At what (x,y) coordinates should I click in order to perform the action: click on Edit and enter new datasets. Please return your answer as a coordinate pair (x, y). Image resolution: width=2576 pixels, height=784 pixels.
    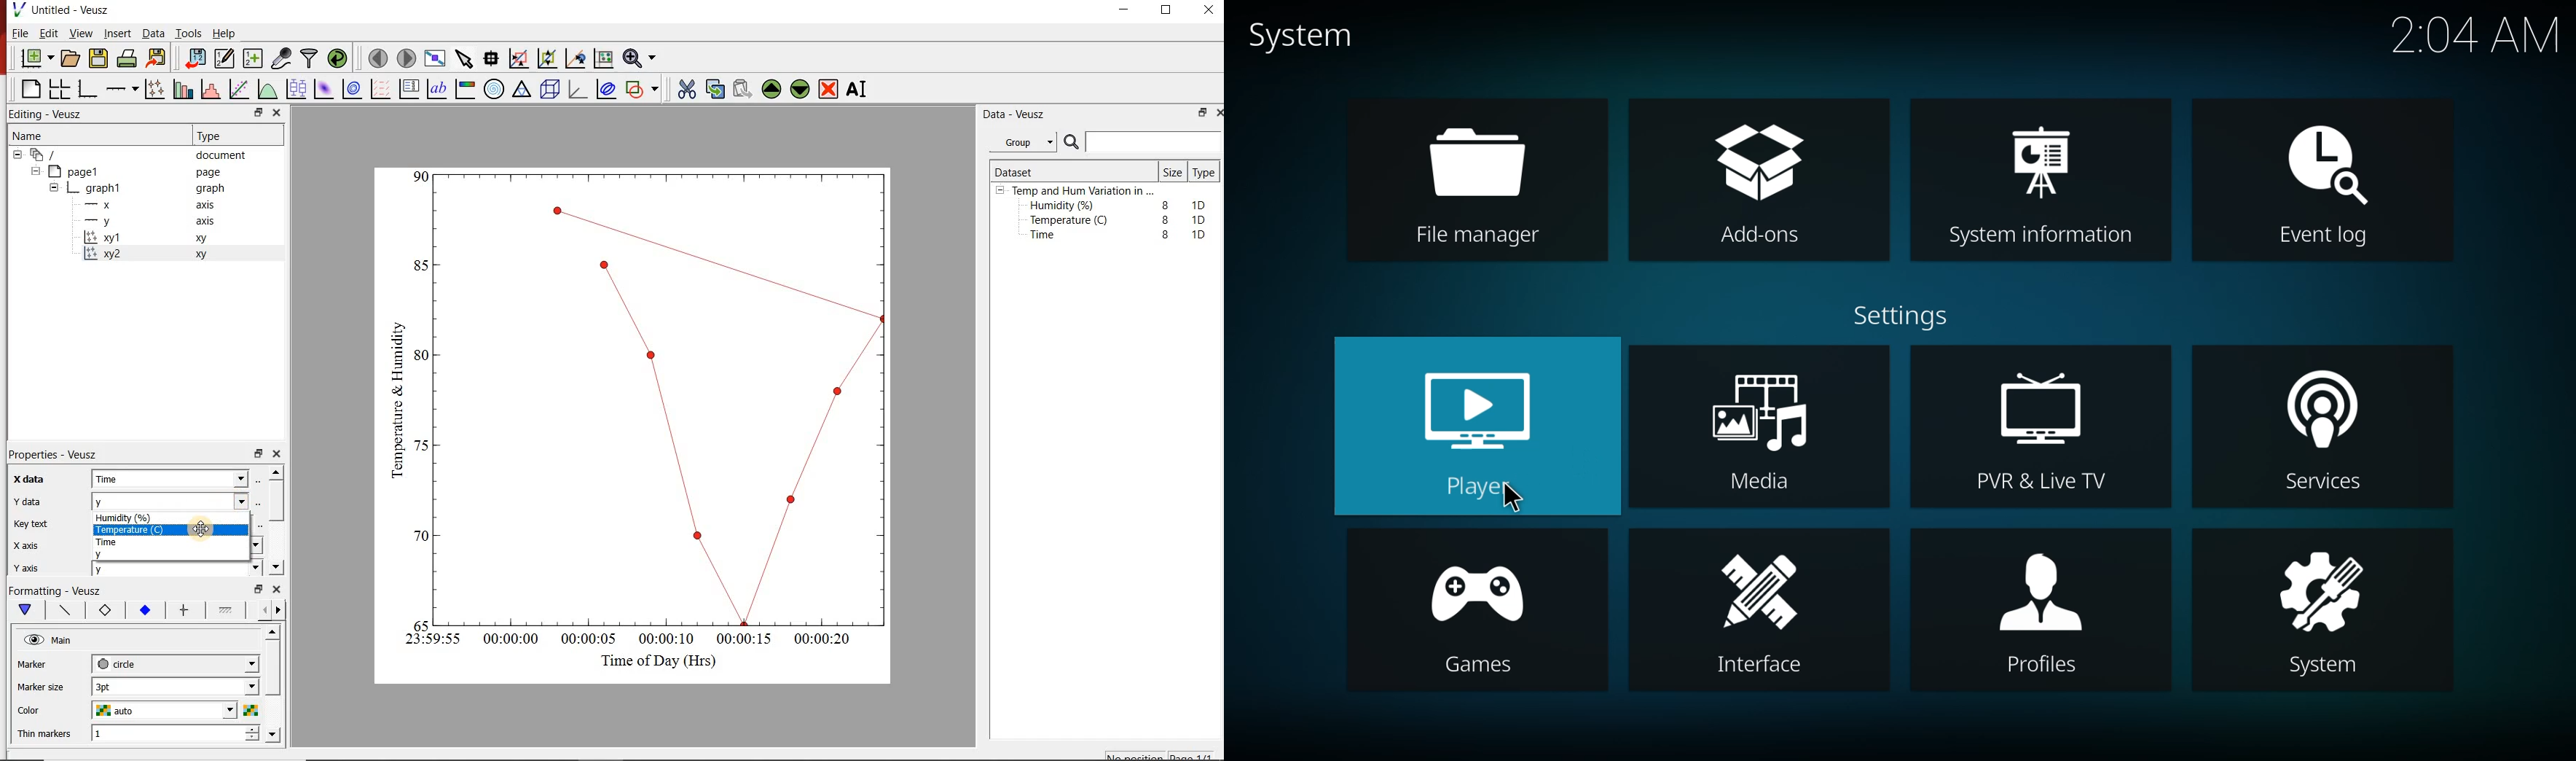
    Looking at the image, I should click on (225, 59).